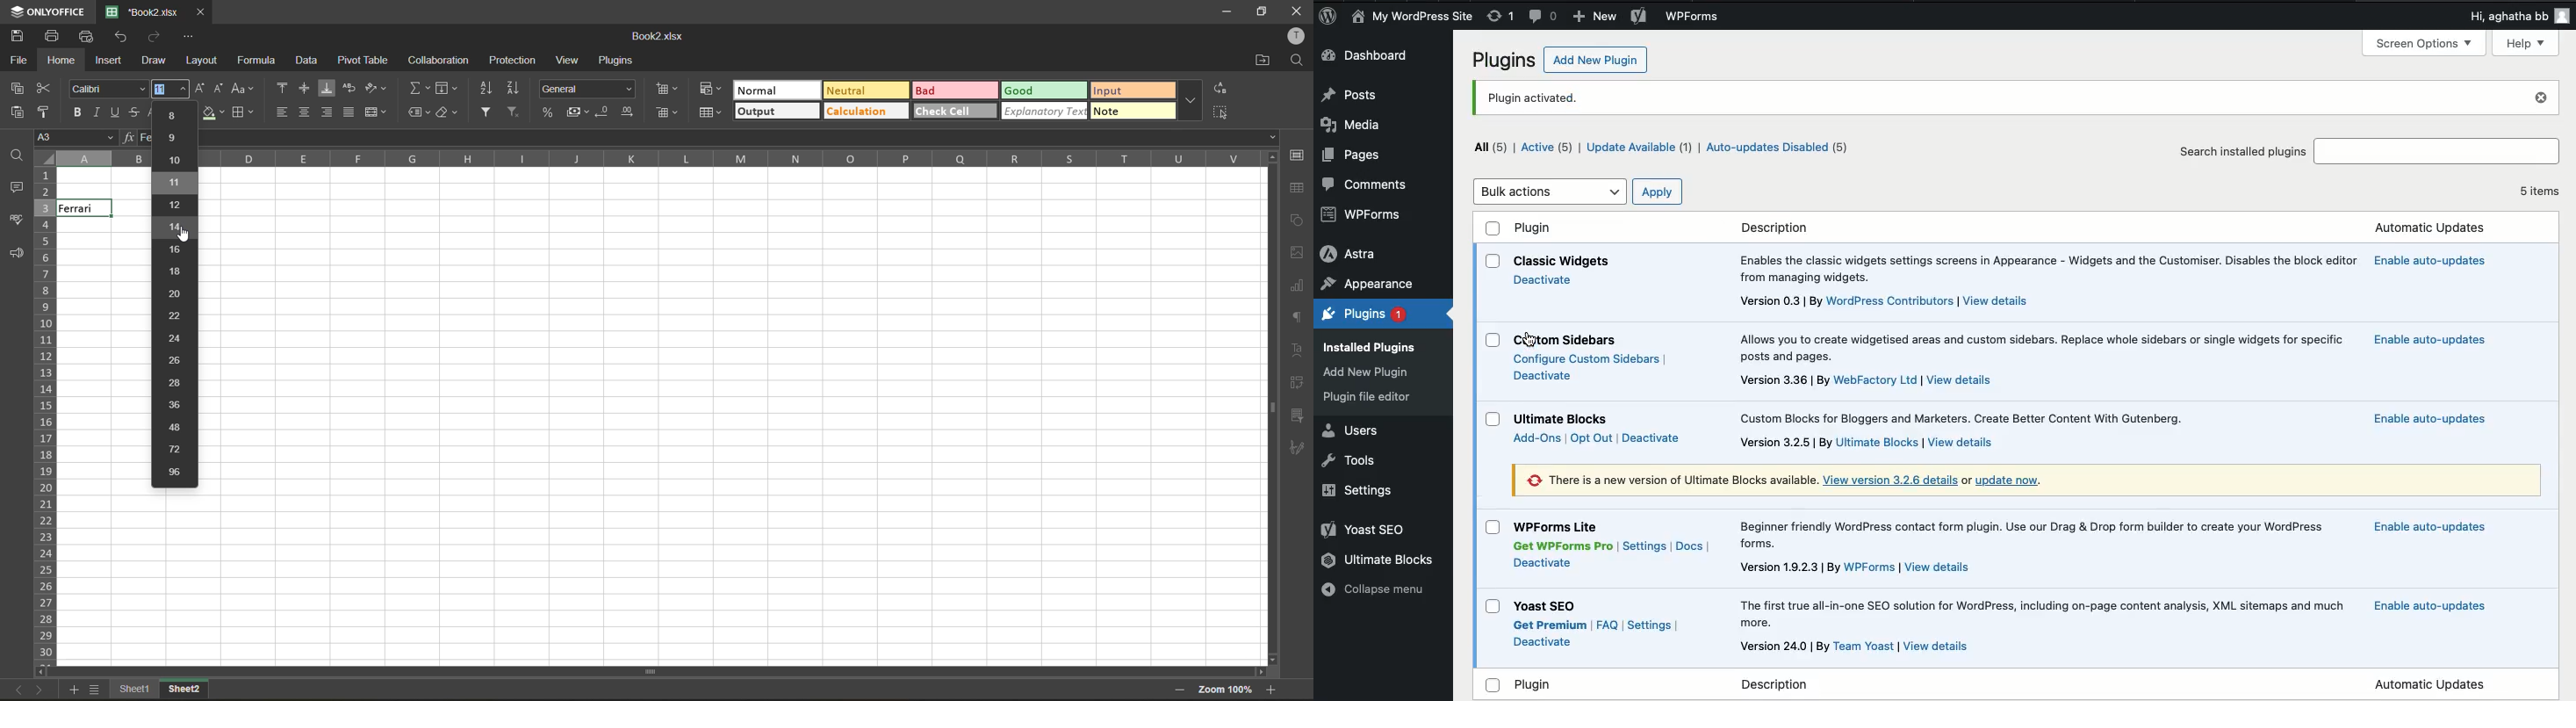 This screenshot has width=2576, height=728. I want to click on justified, so click(349, 111).